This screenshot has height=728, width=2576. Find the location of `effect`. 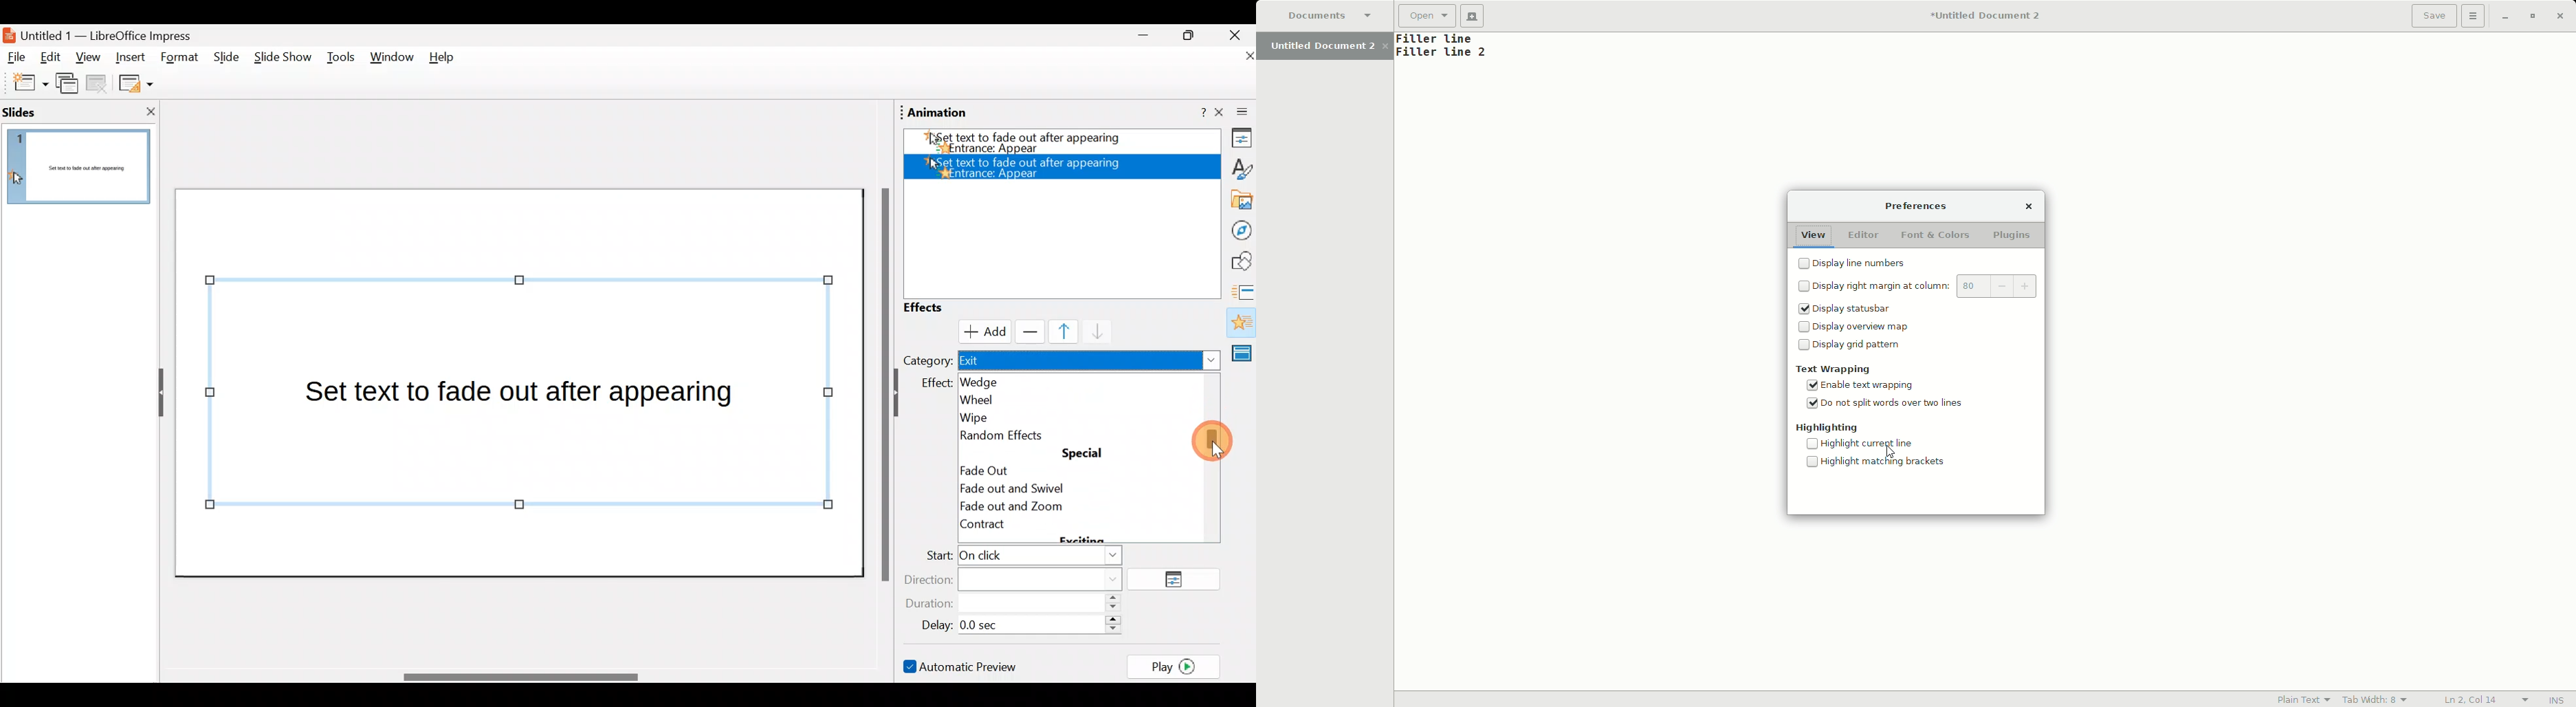

effect is located at coordinates (931, 383).